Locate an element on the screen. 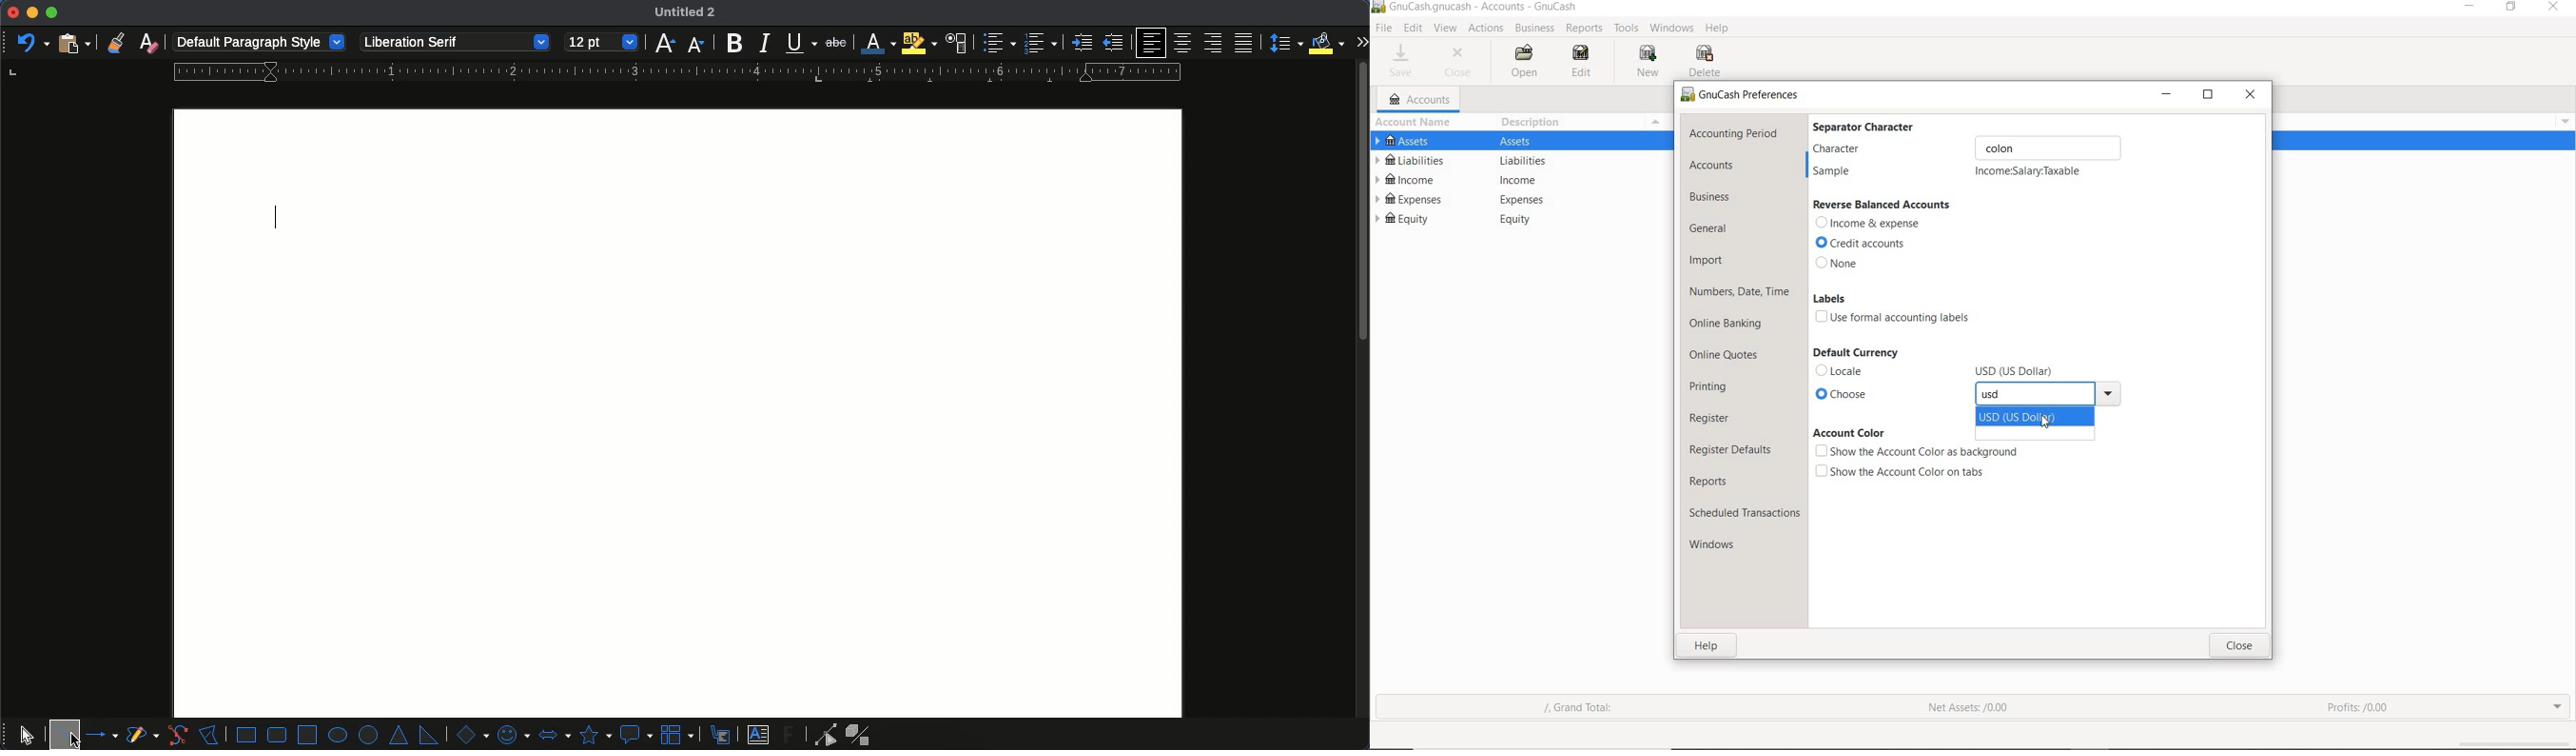 The height and width of the screenshot is (756, 2576). default currency is located at coordinates (1854, 353).